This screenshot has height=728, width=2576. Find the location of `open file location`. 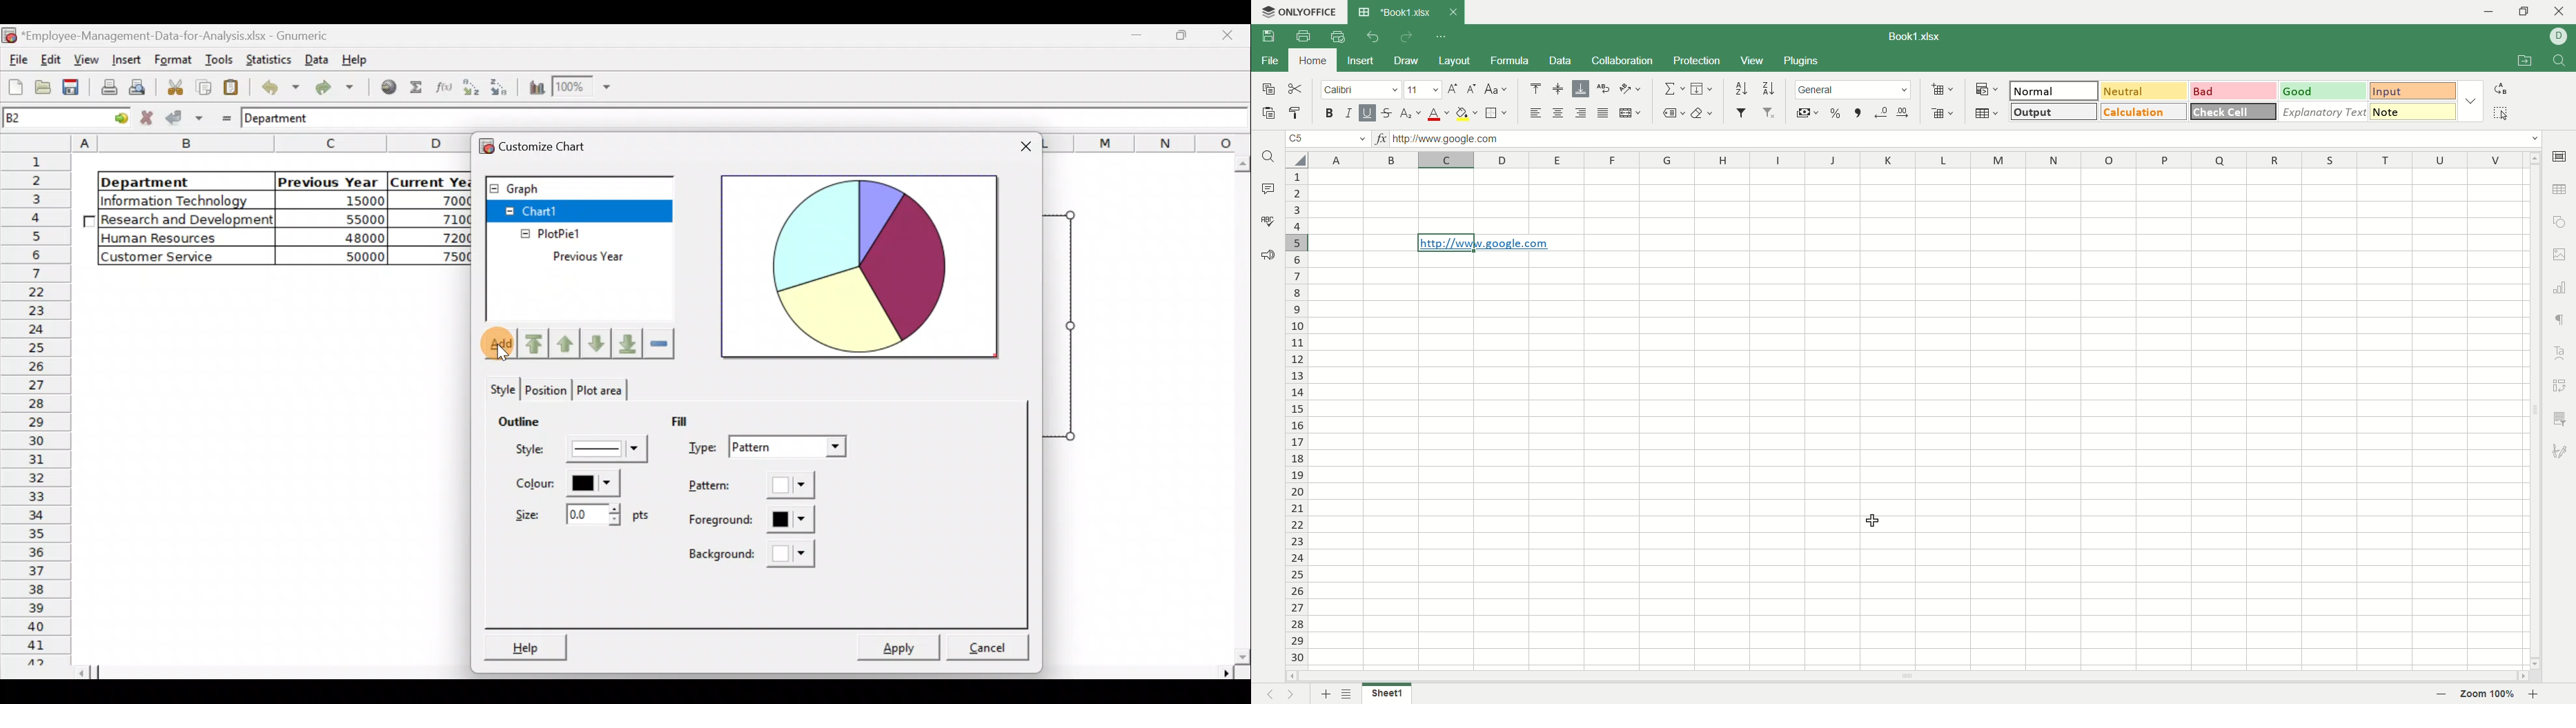

open file location is located at coordinates (2521, 62).